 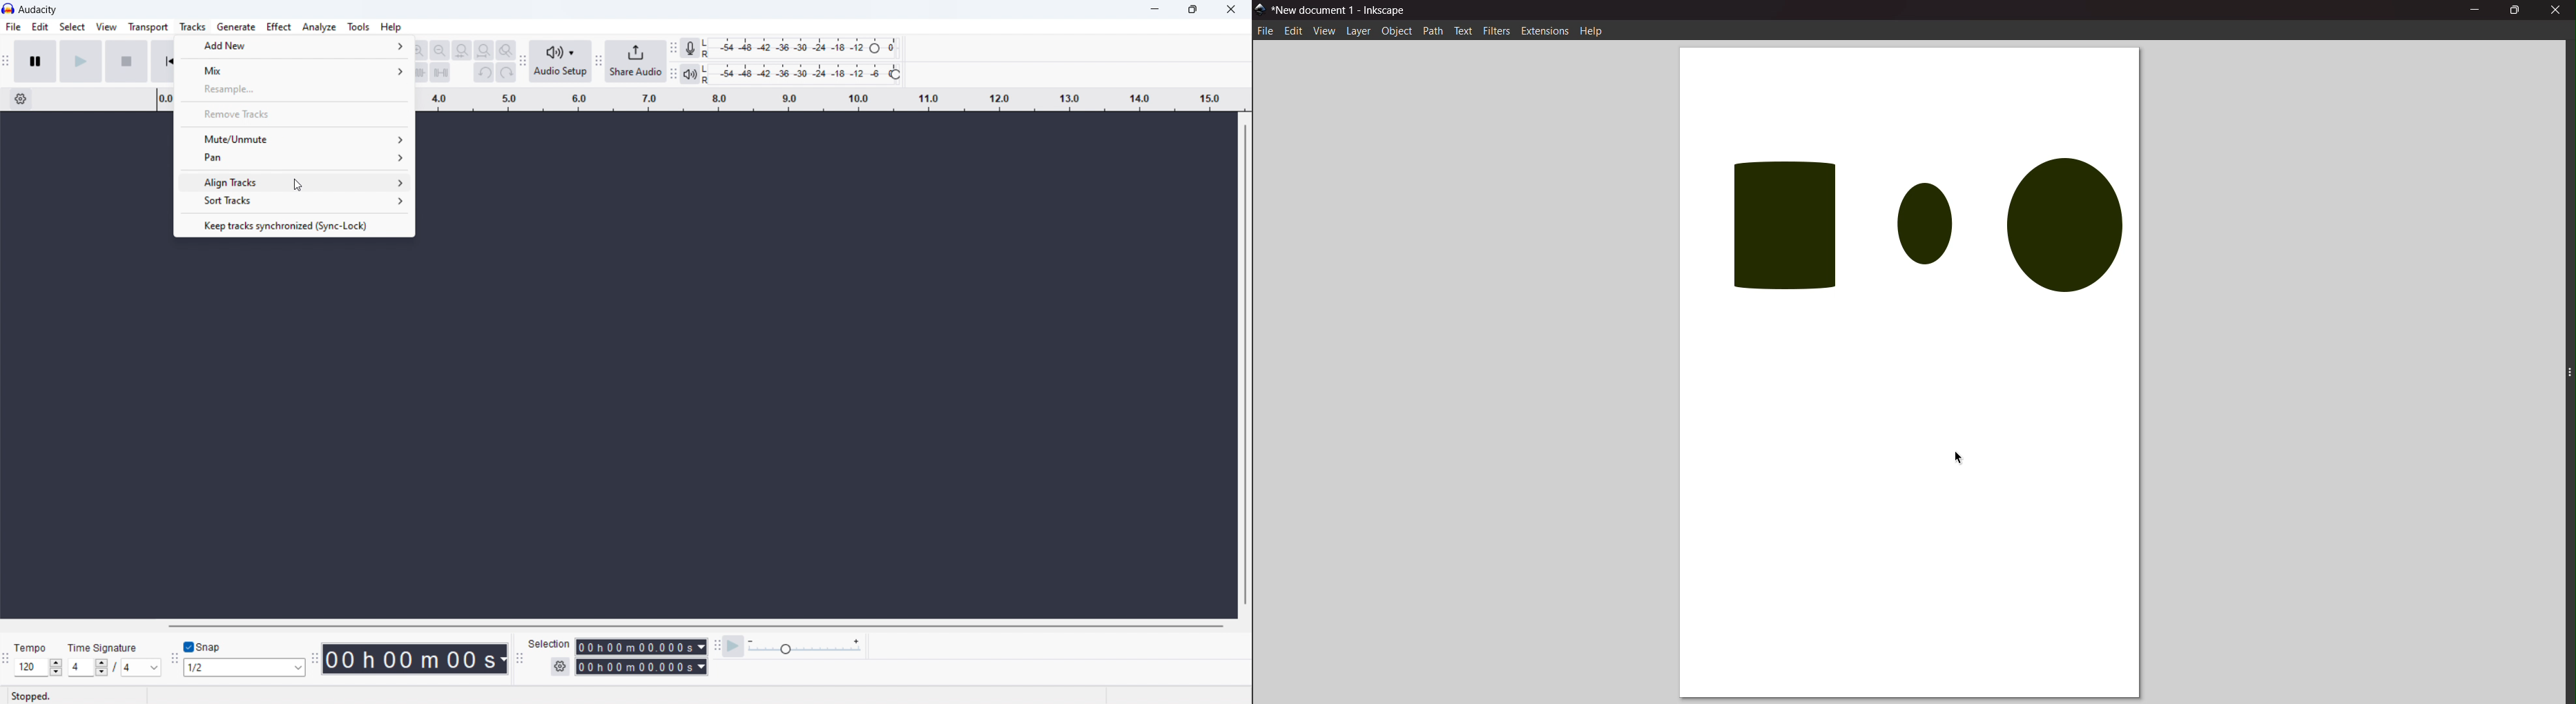 I want to click on audio setup, so click(x=561, y=61).